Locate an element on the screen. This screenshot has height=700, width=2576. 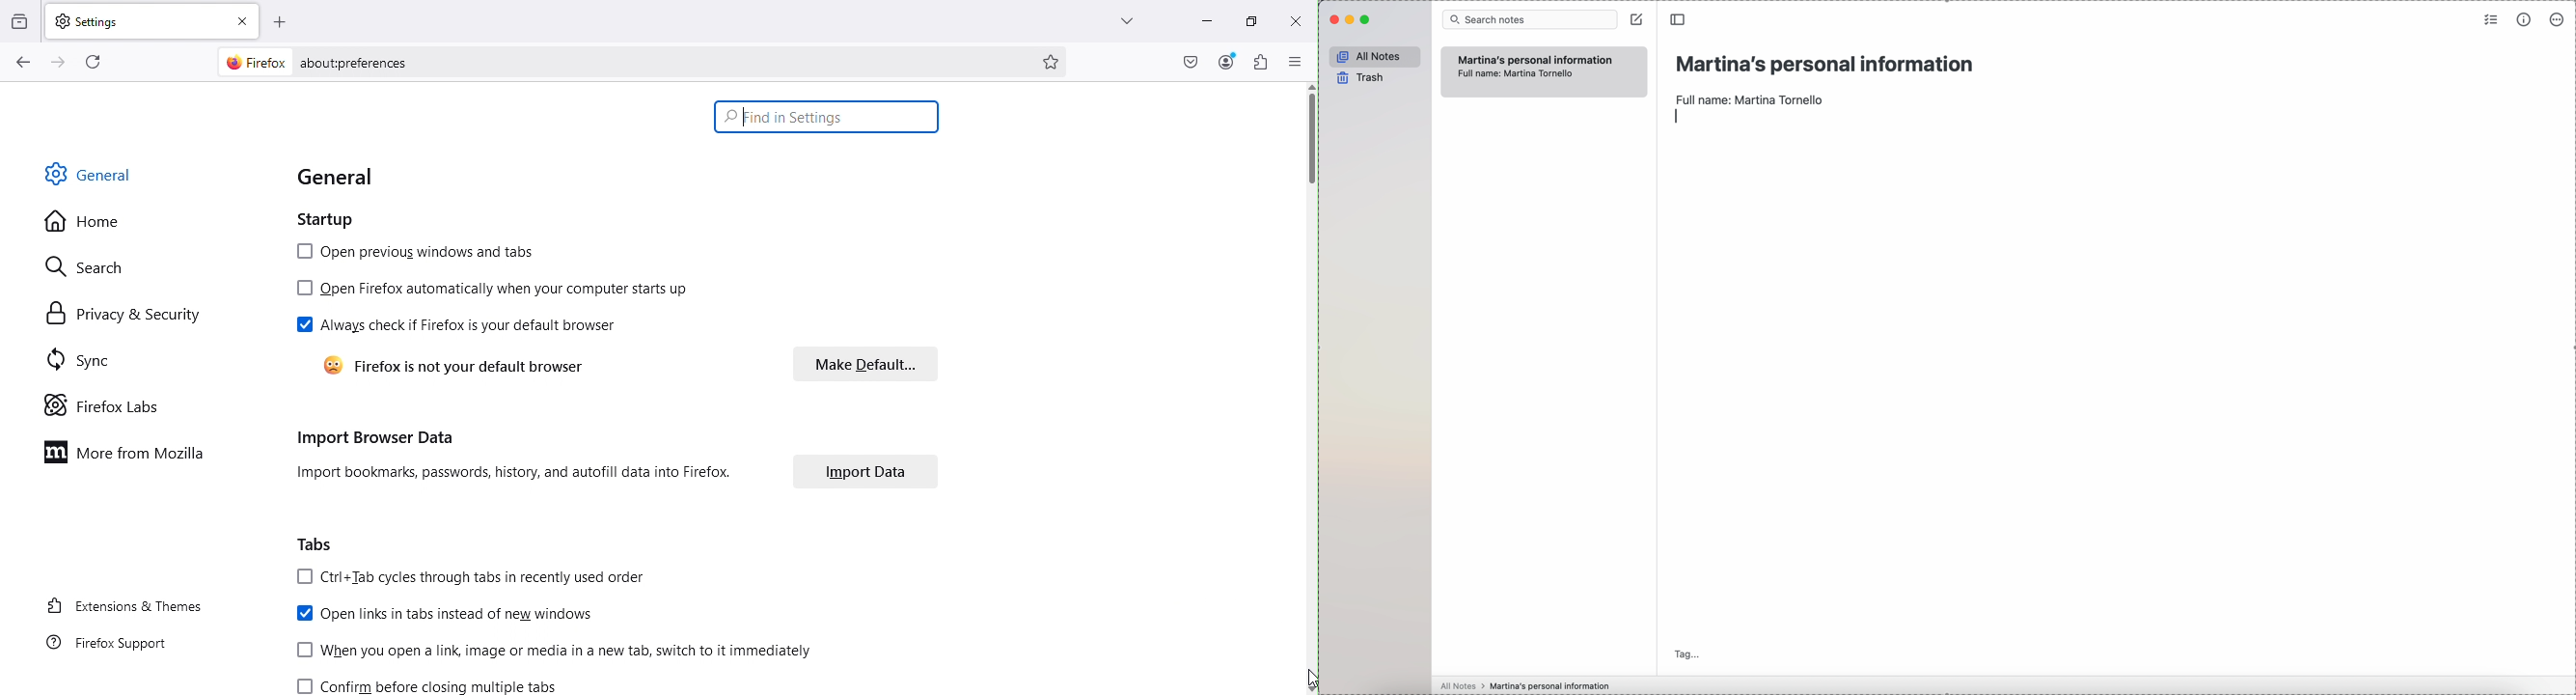
Reload the current page is located at coordinates (90, 61).